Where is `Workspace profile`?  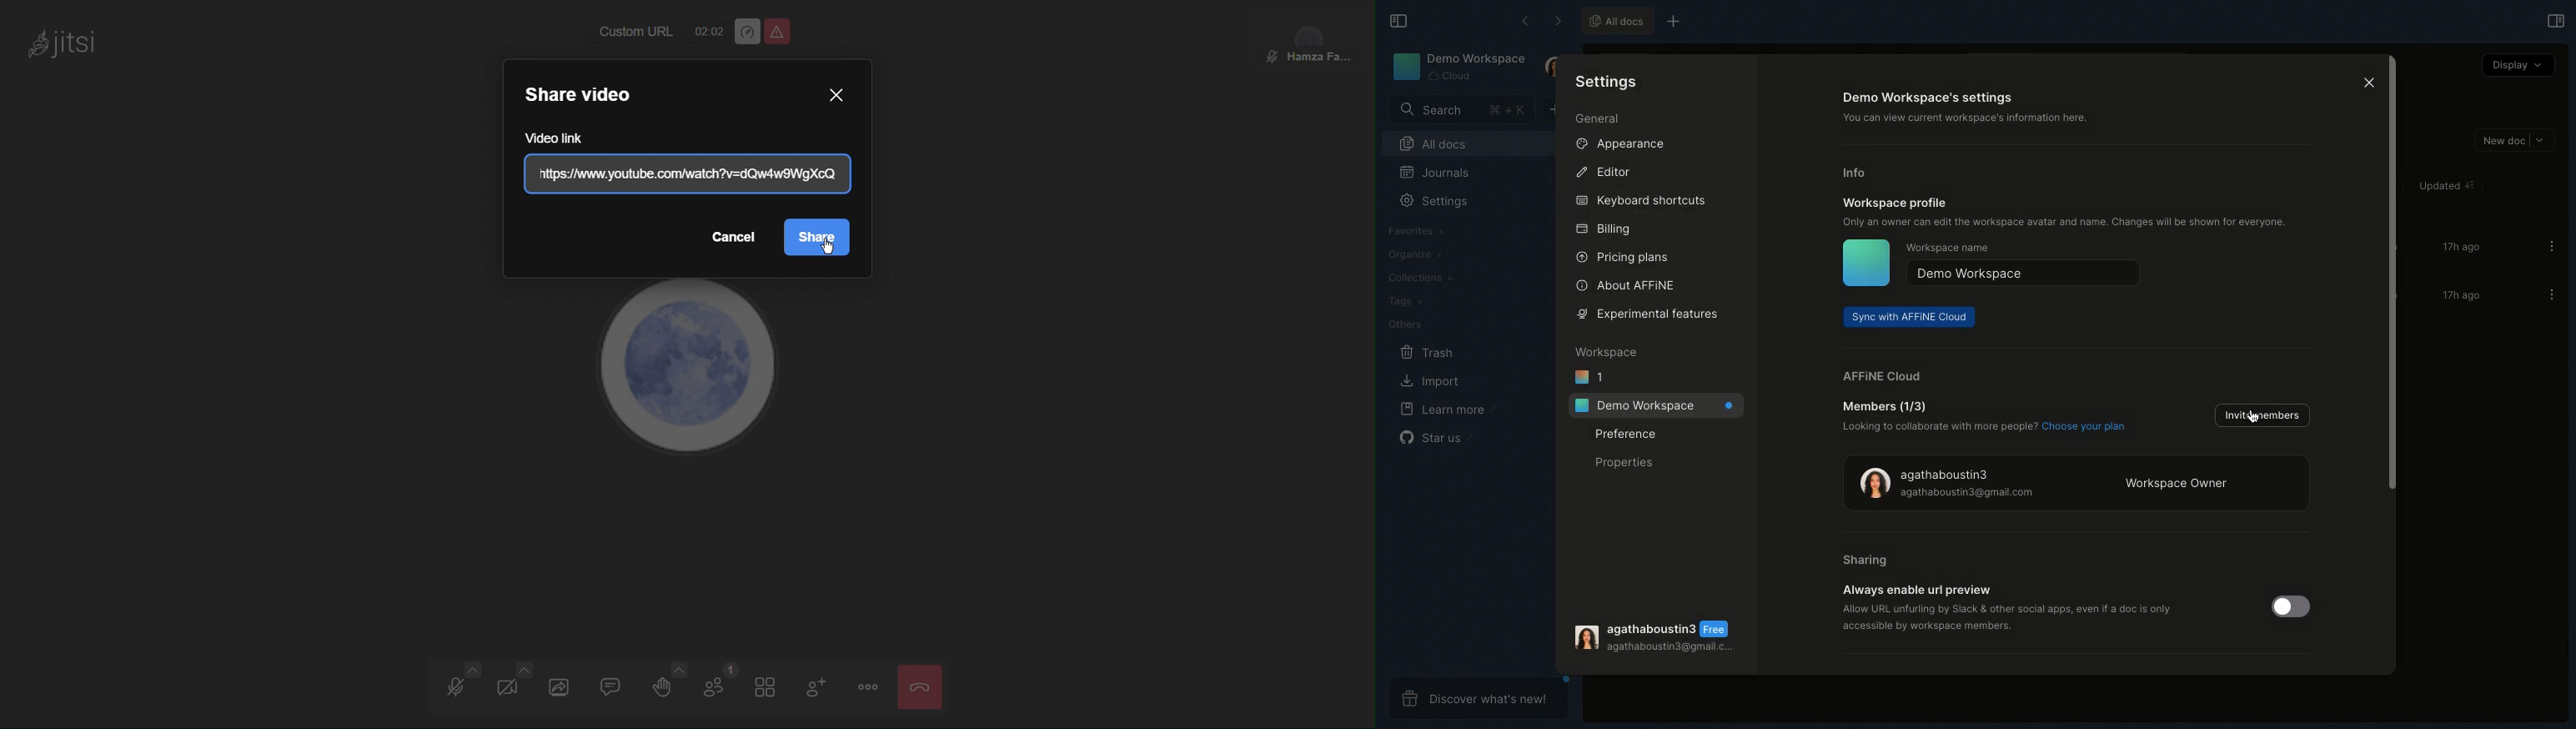
Workspace profile is located at coordinates (1896, 202).